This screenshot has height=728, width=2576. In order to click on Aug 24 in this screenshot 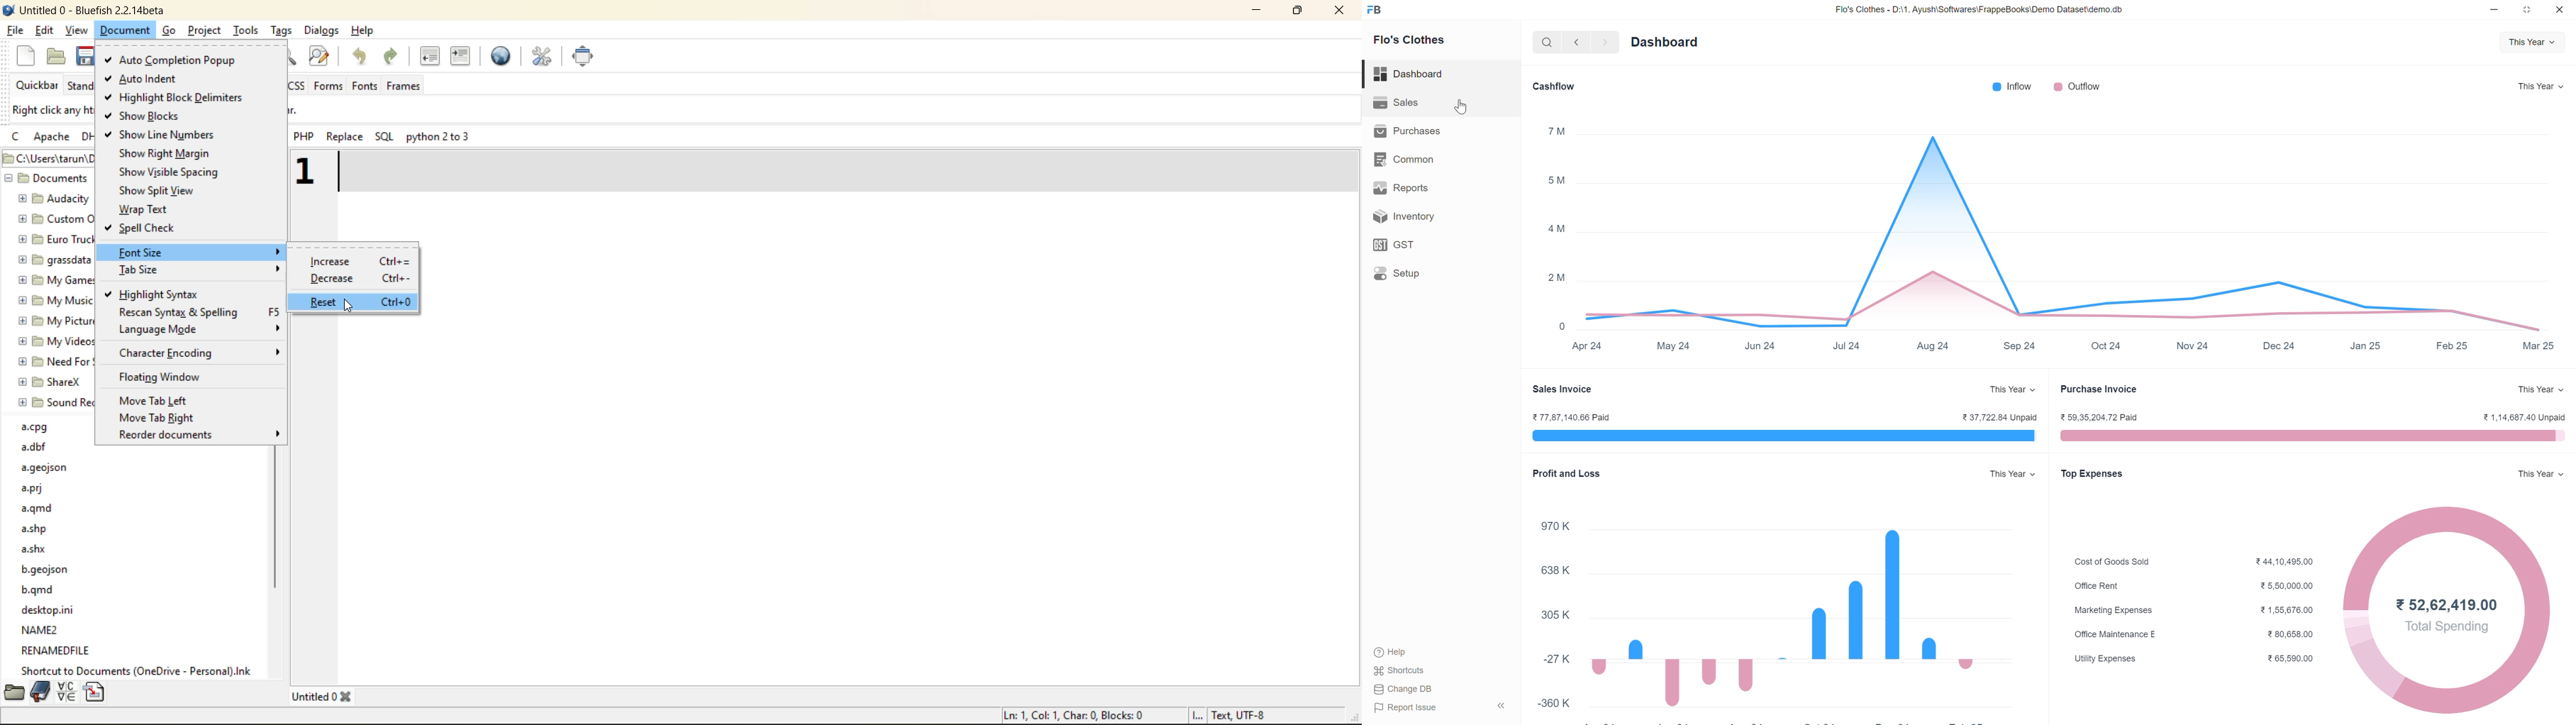, I will do `click(1933, 345)`.